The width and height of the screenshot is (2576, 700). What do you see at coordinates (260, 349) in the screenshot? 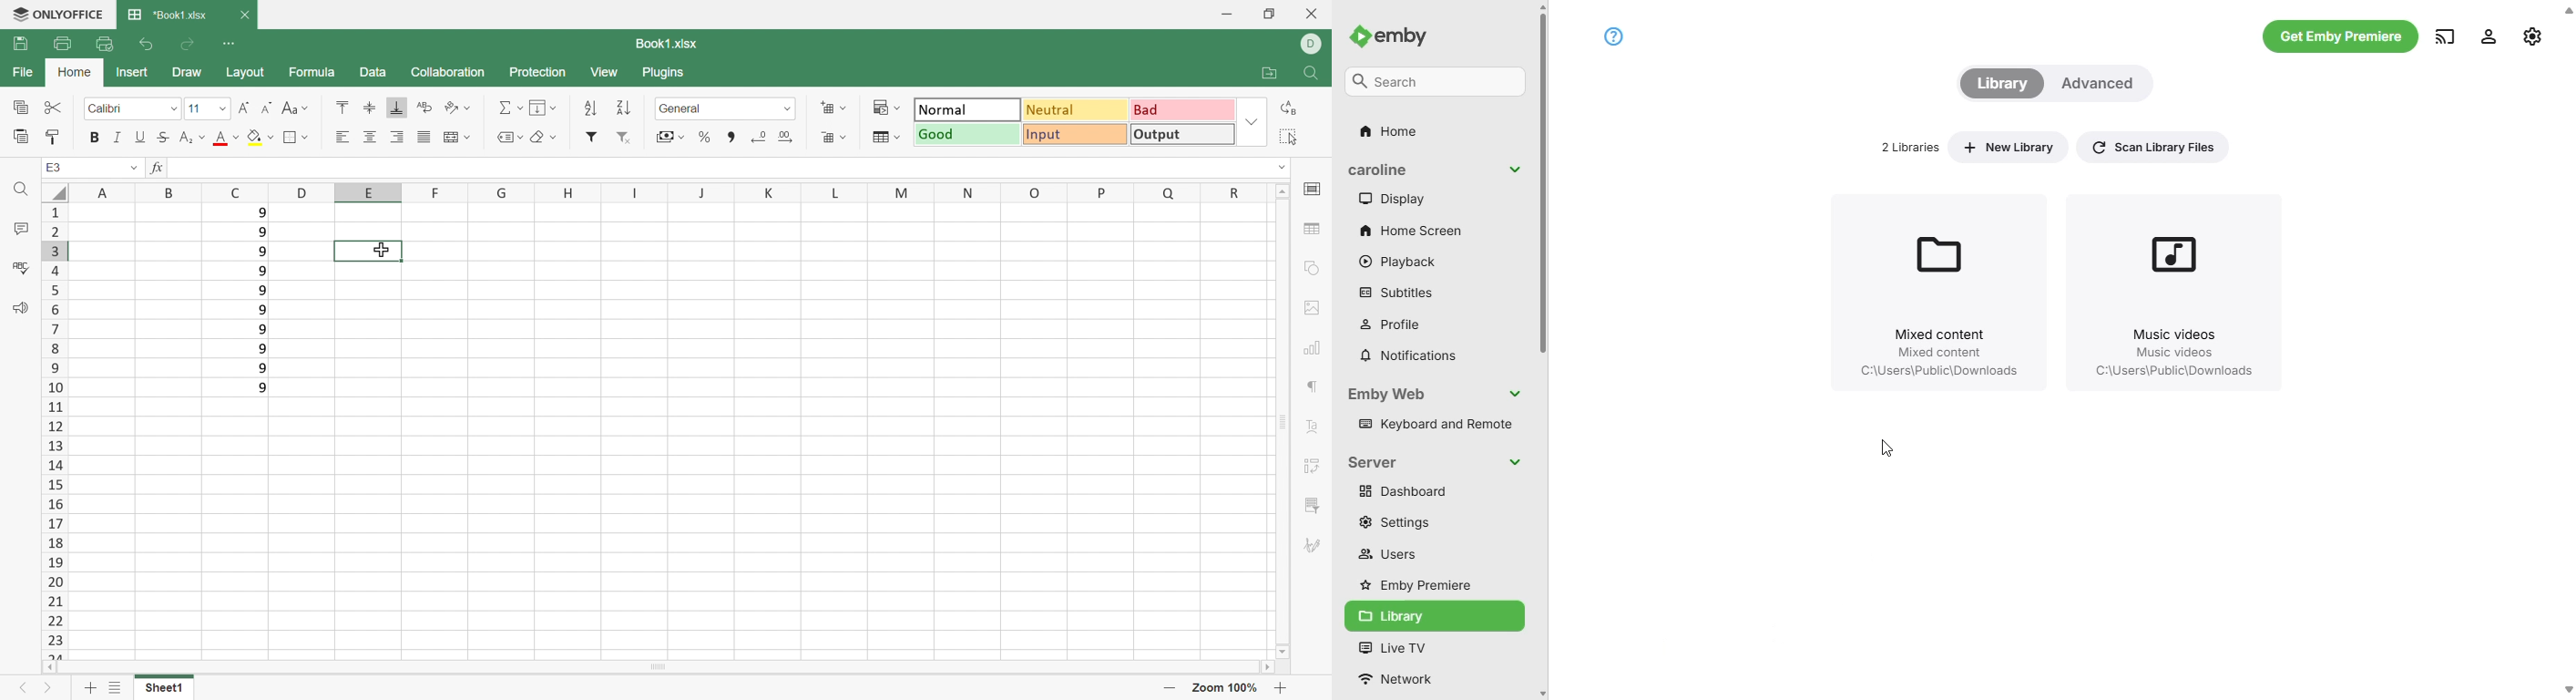
I see `9` at bounding box center [260, 349].